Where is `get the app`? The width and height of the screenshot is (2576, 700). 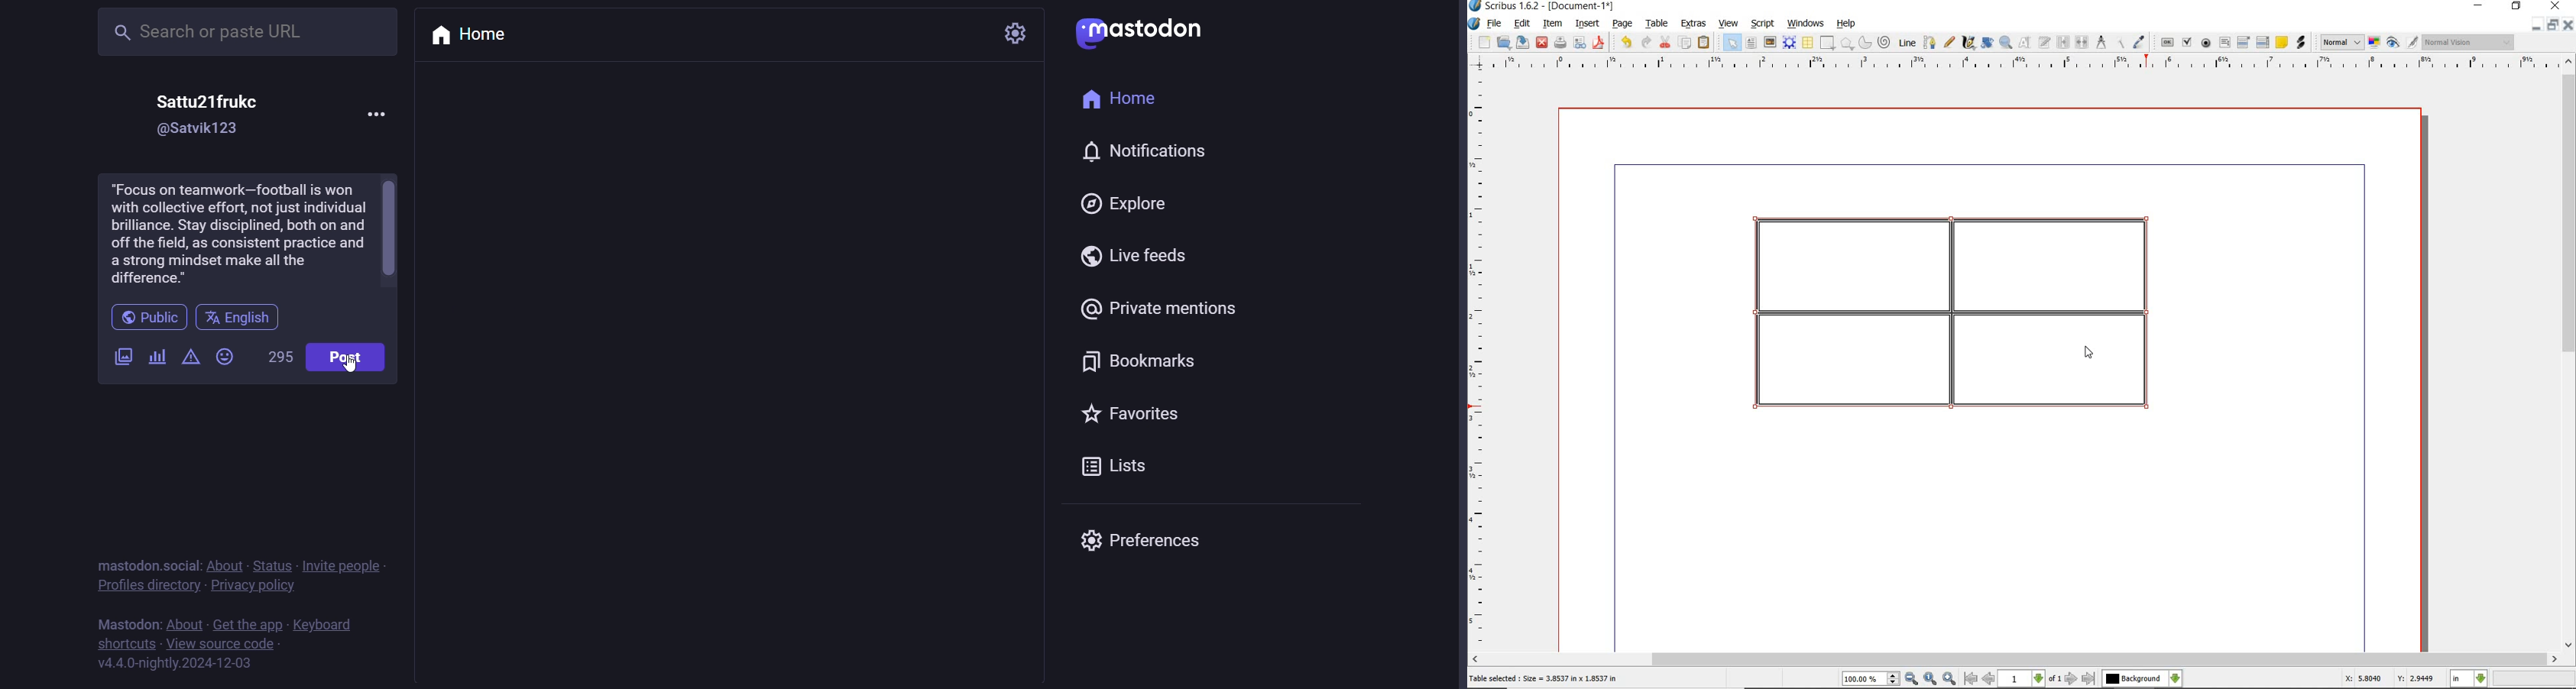
get the app is located at coordinates (245, 622).